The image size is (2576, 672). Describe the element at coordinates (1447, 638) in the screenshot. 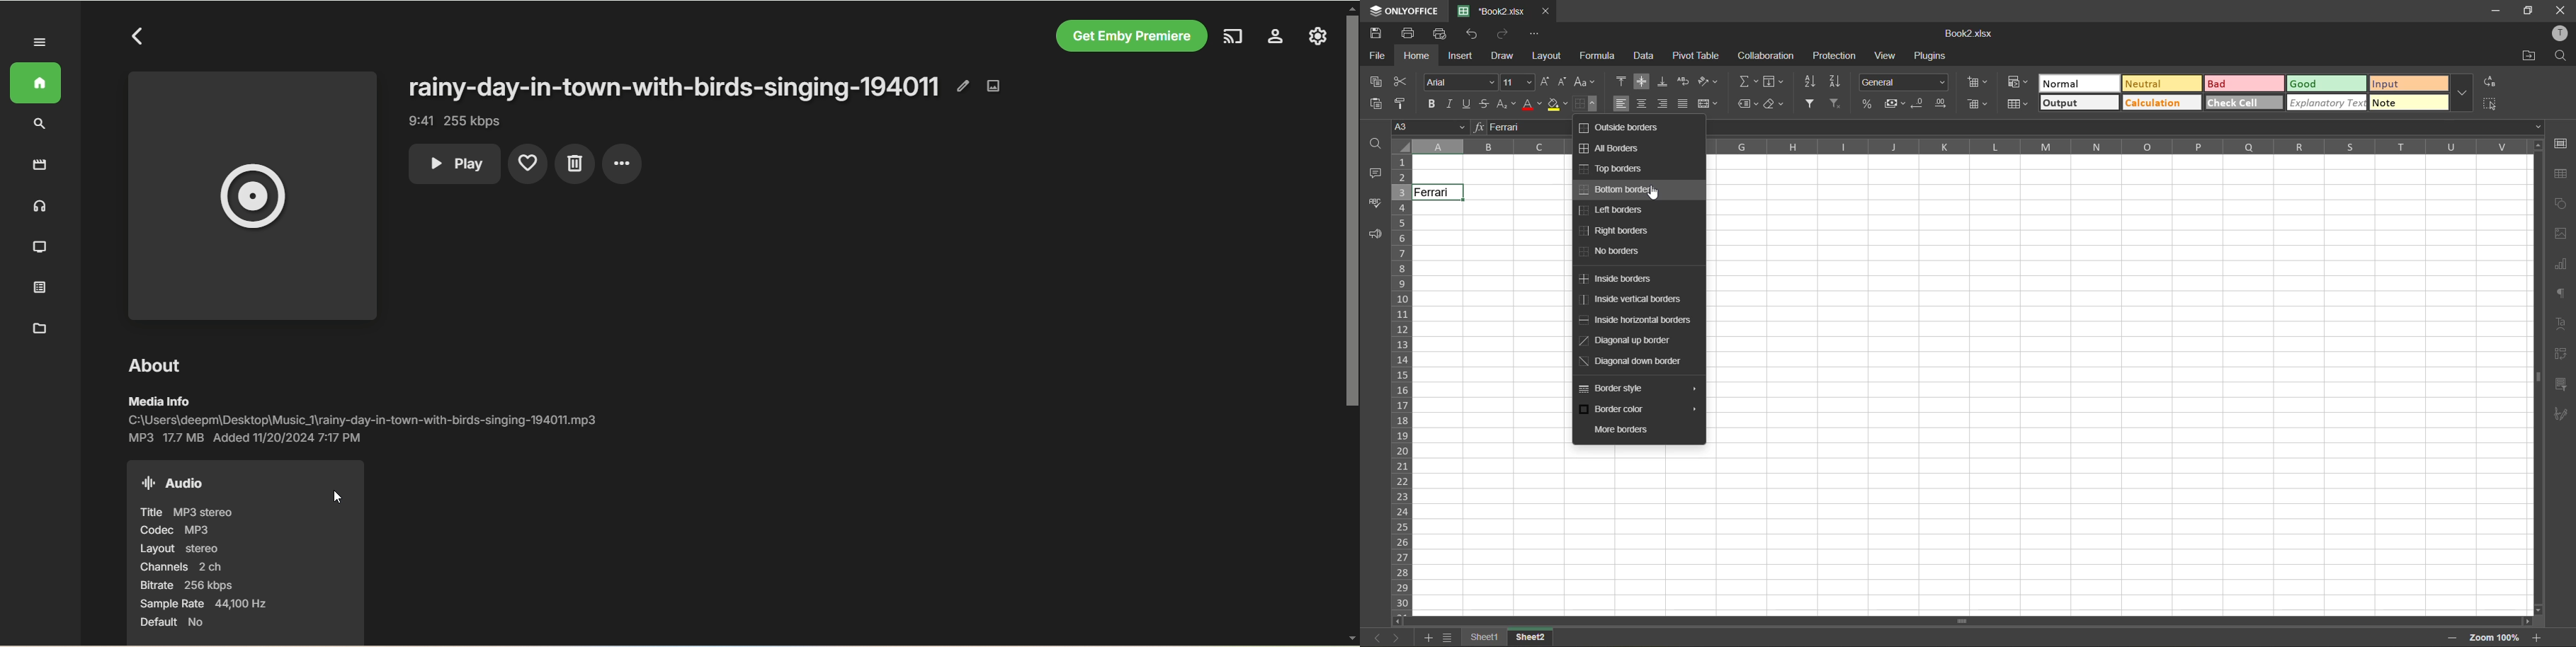

I see `sheet list` at that location.